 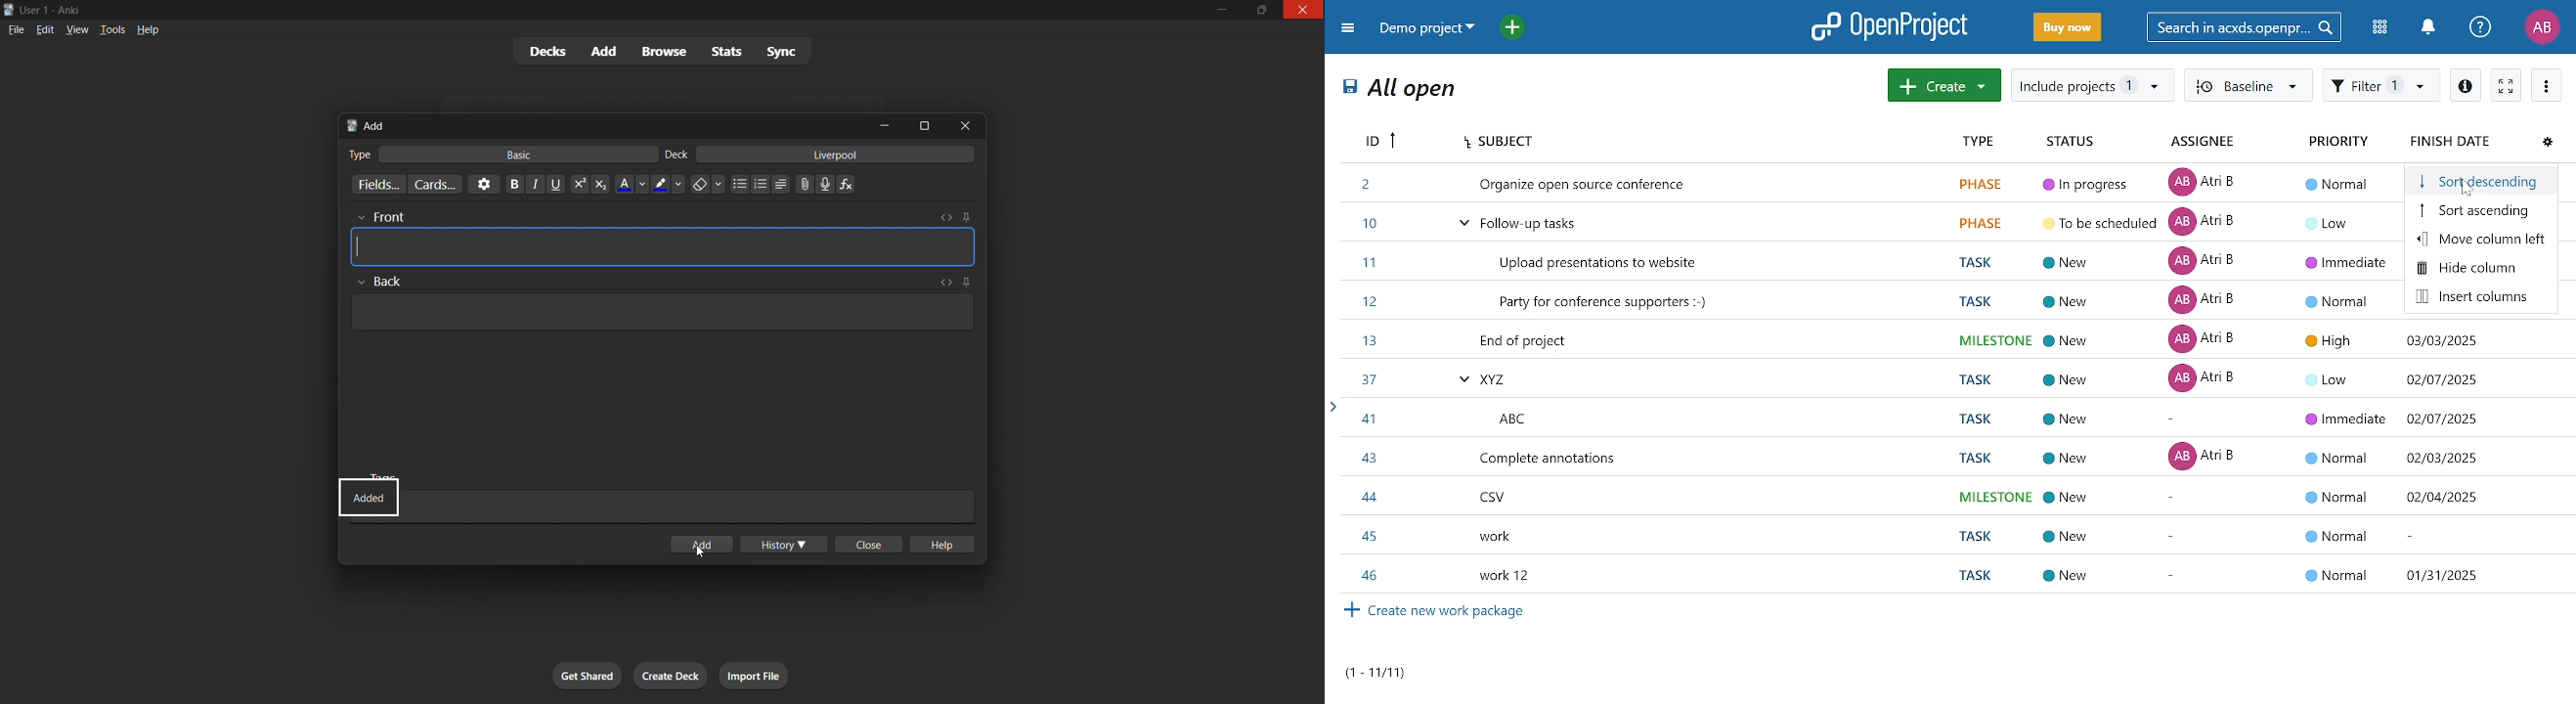 I want to click on font highlight, so click(x=668, y=185).